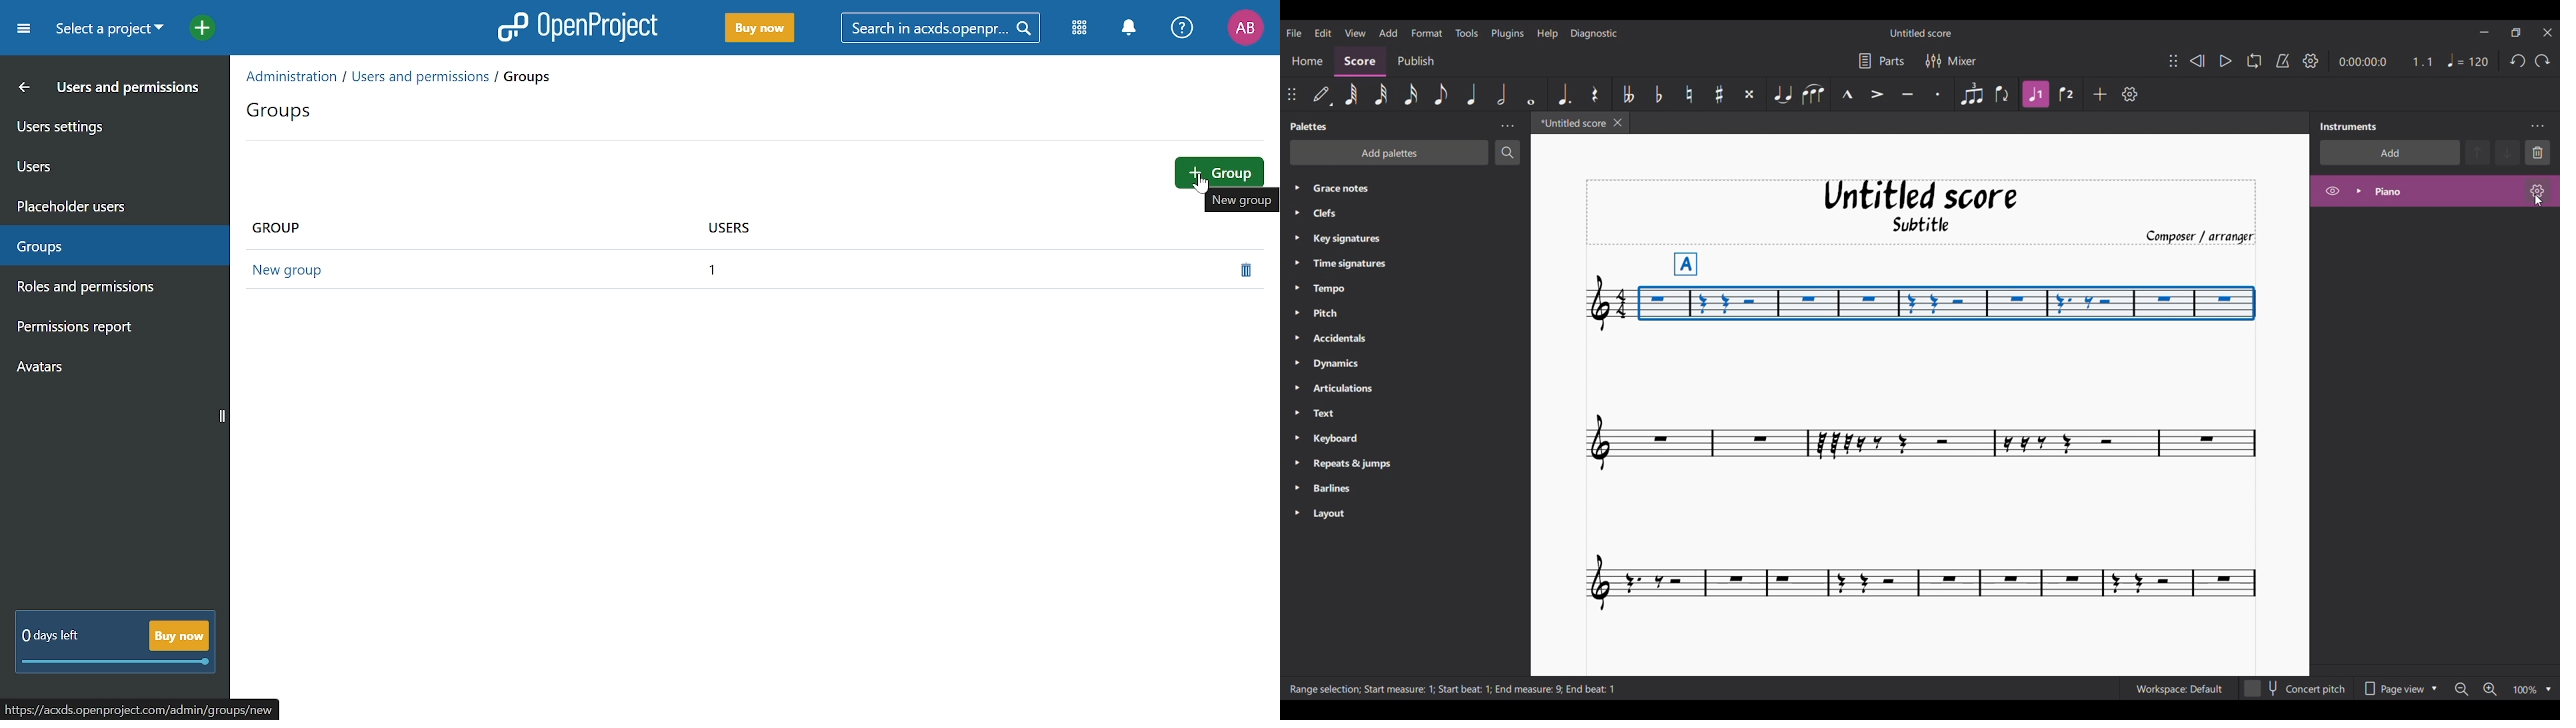  Describe the element at coordinates (1946, 303) in the screenshot. I see `Portion of composition selected` at that location.